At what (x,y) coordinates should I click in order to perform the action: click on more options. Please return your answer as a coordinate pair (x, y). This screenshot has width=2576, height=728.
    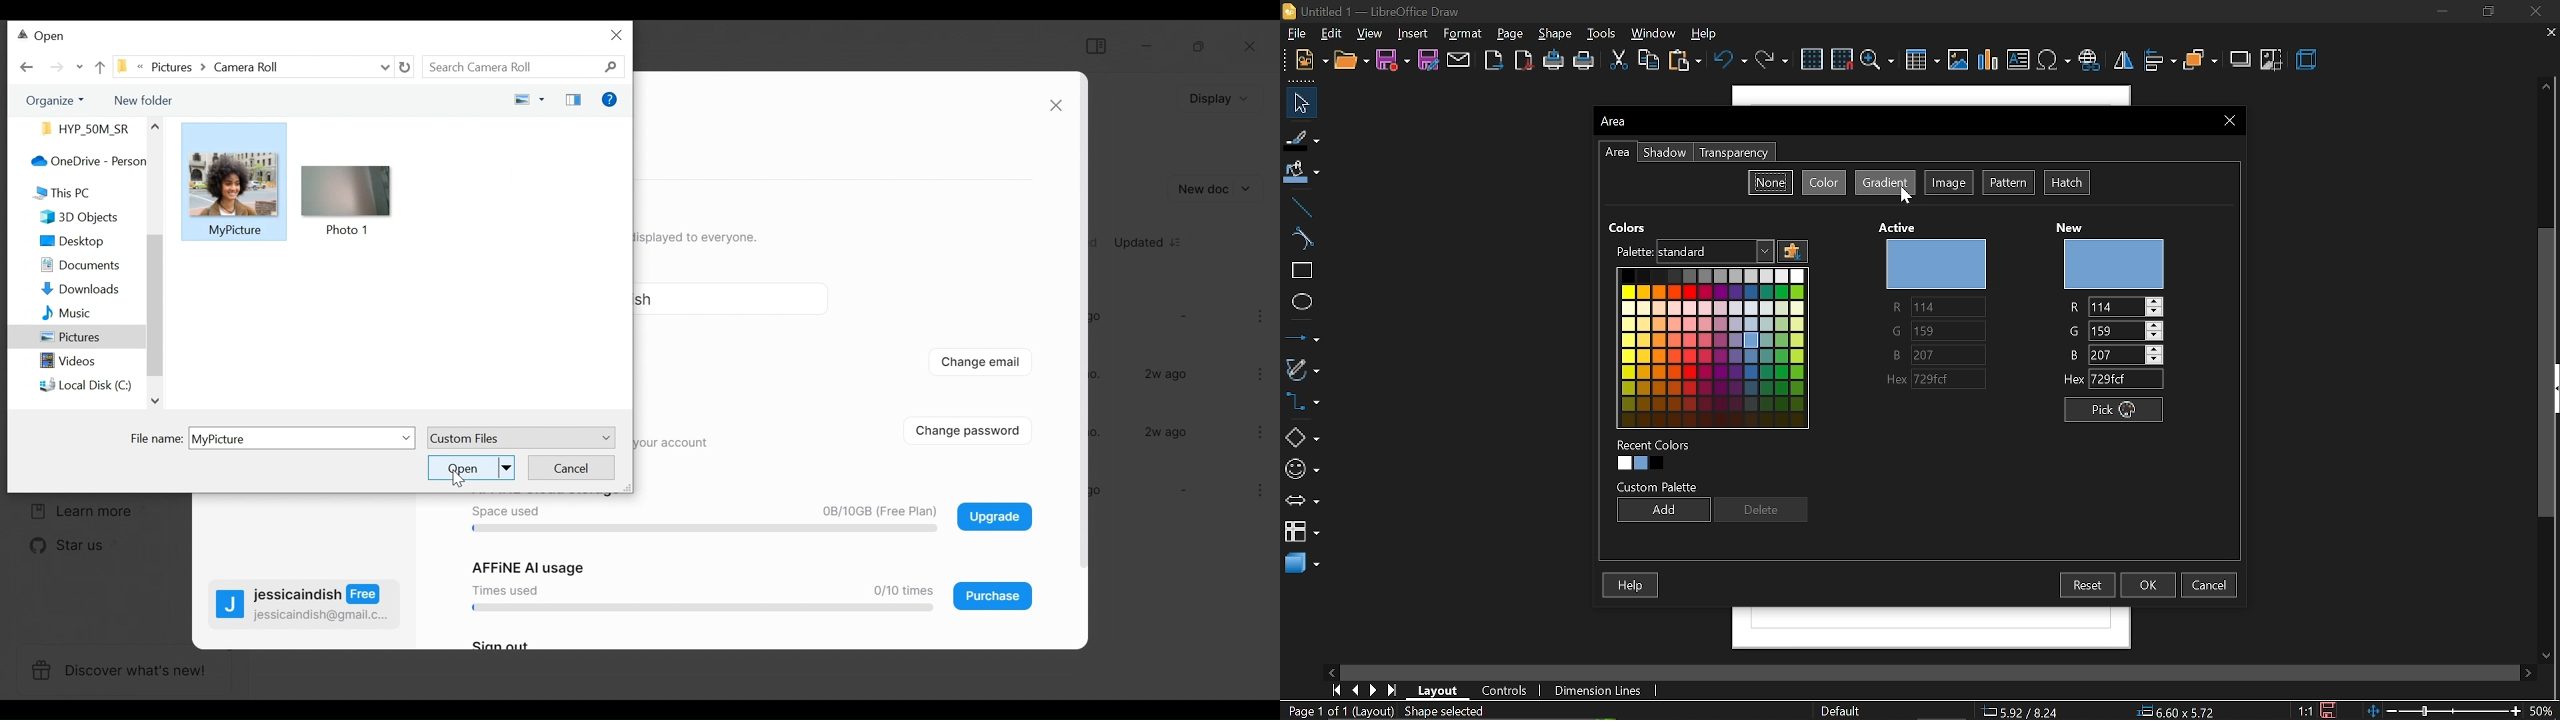
    Looking at the image, I should click on (1255, 493).